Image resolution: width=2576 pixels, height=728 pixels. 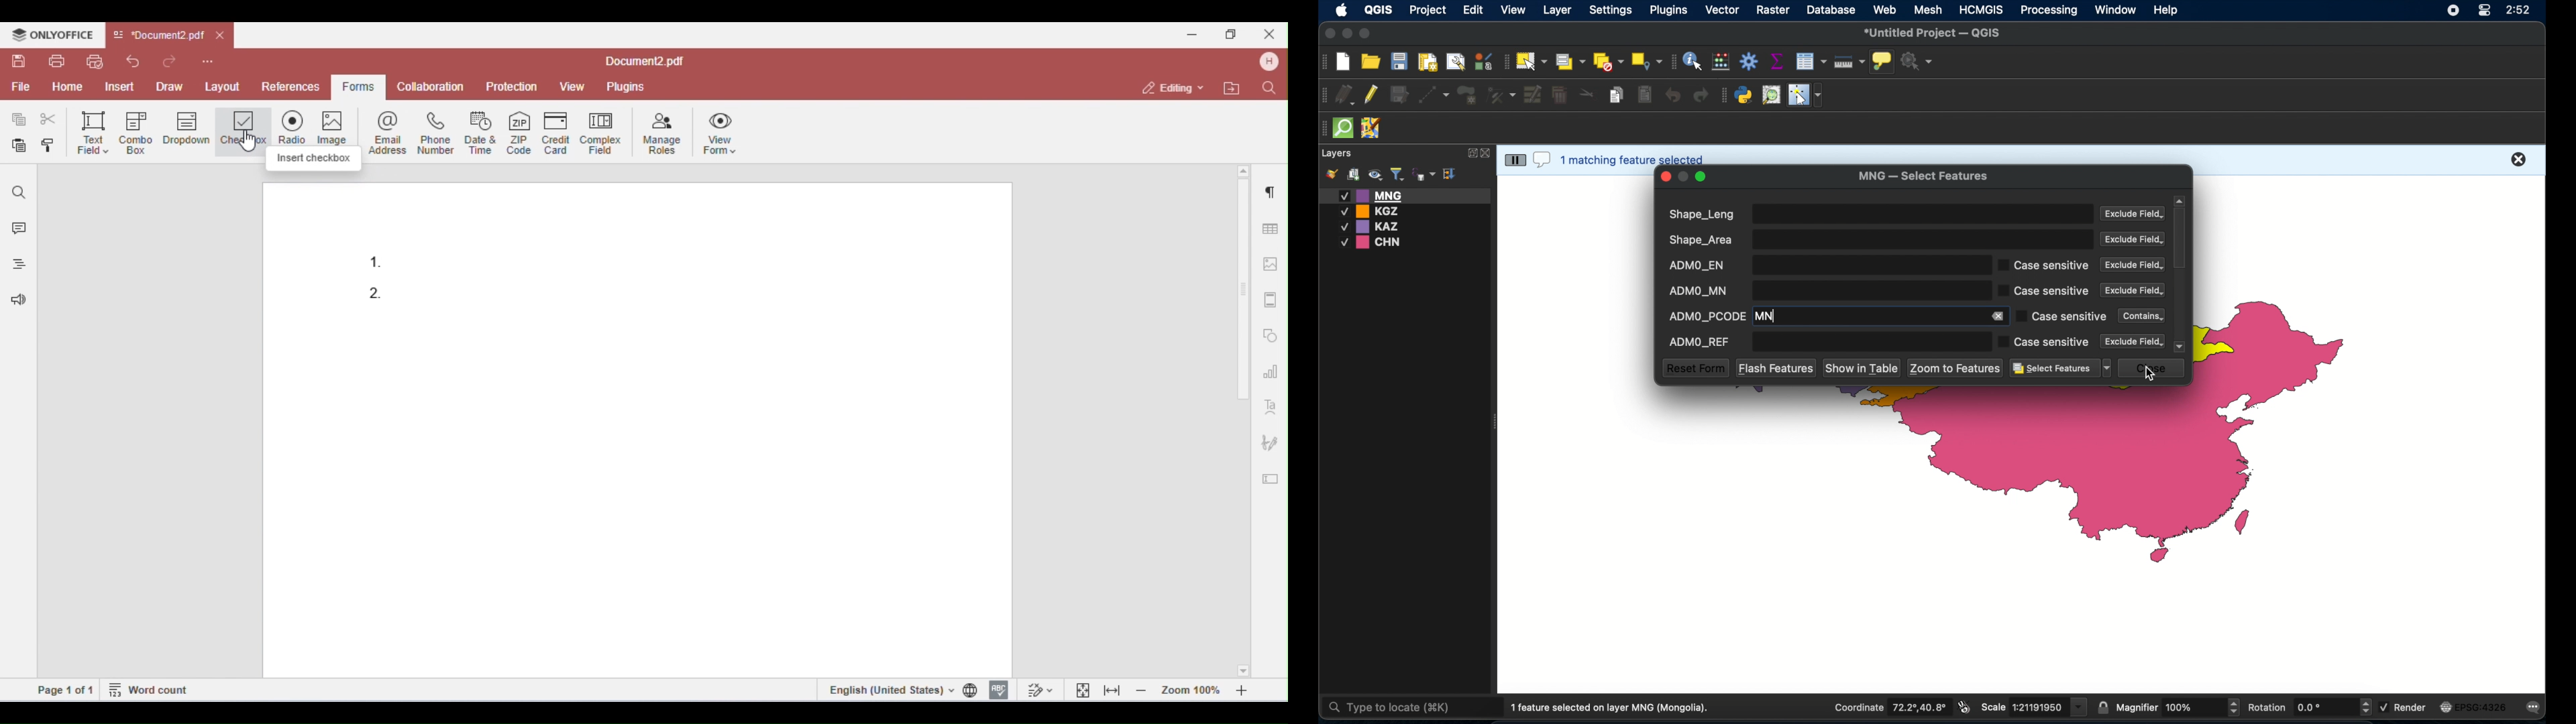 I want to click on KAZ, so click(x=1378, y=227).